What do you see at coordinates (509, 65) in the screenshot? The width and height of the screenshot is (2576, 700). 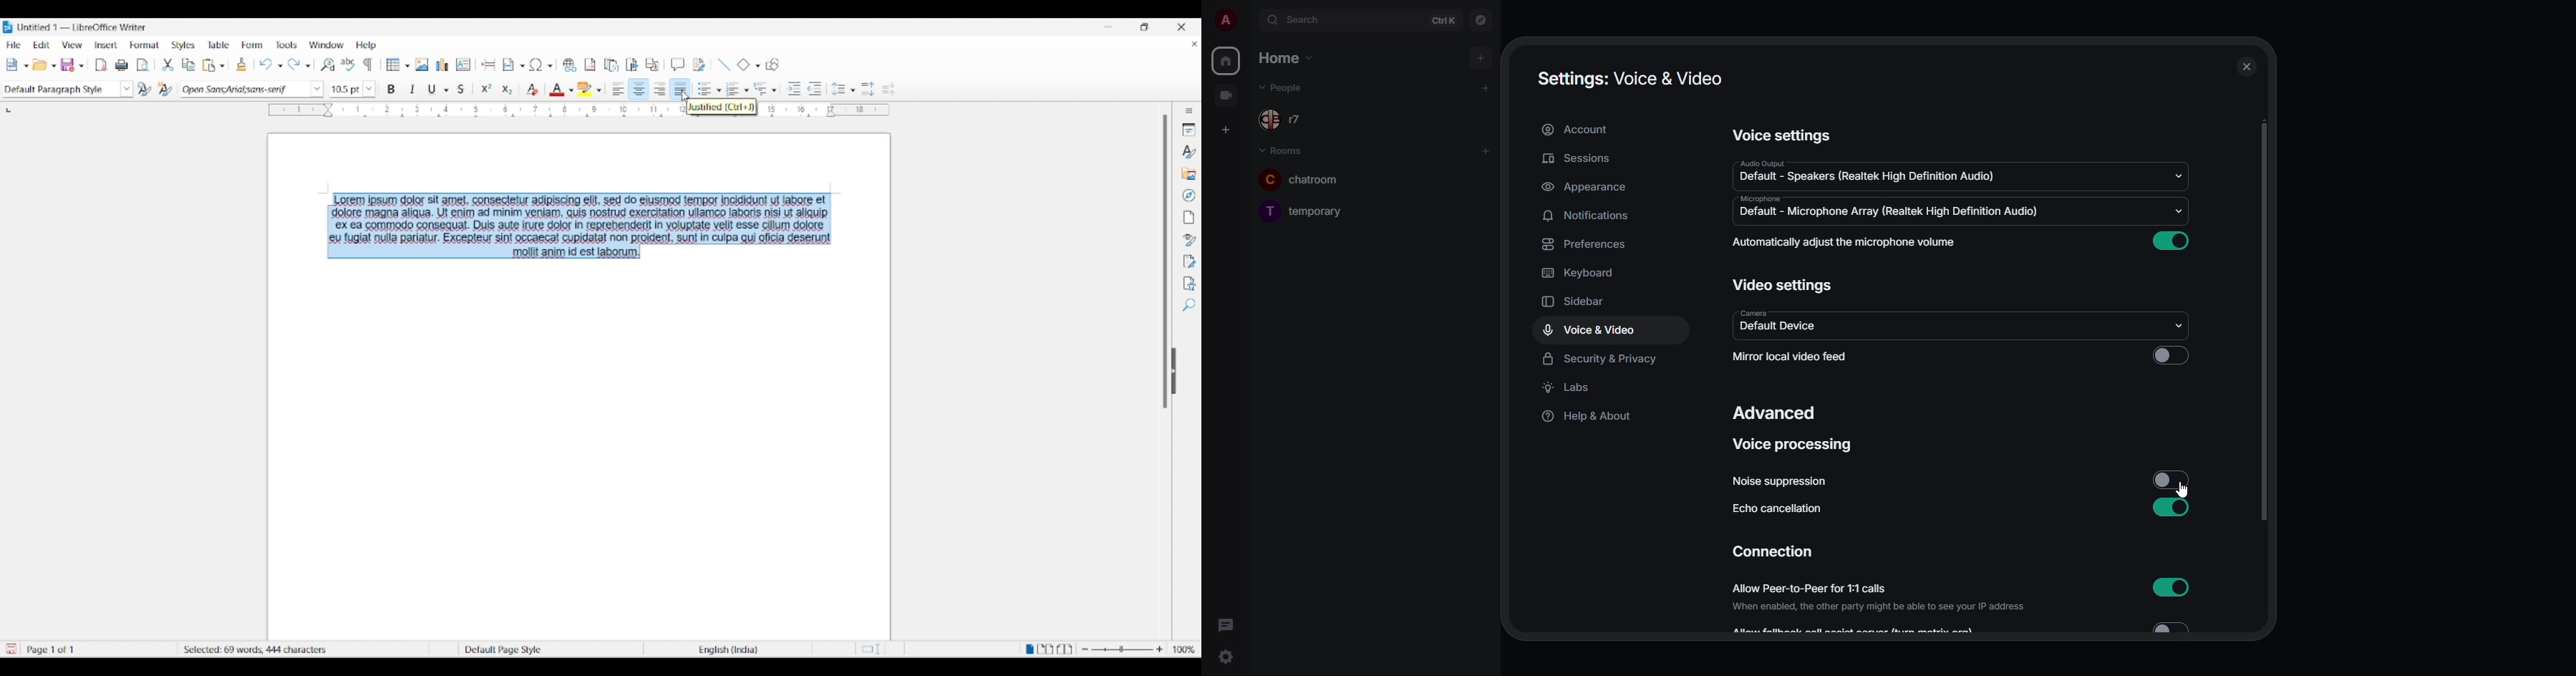 I see `Insert field` at bounding box center [509, 65].